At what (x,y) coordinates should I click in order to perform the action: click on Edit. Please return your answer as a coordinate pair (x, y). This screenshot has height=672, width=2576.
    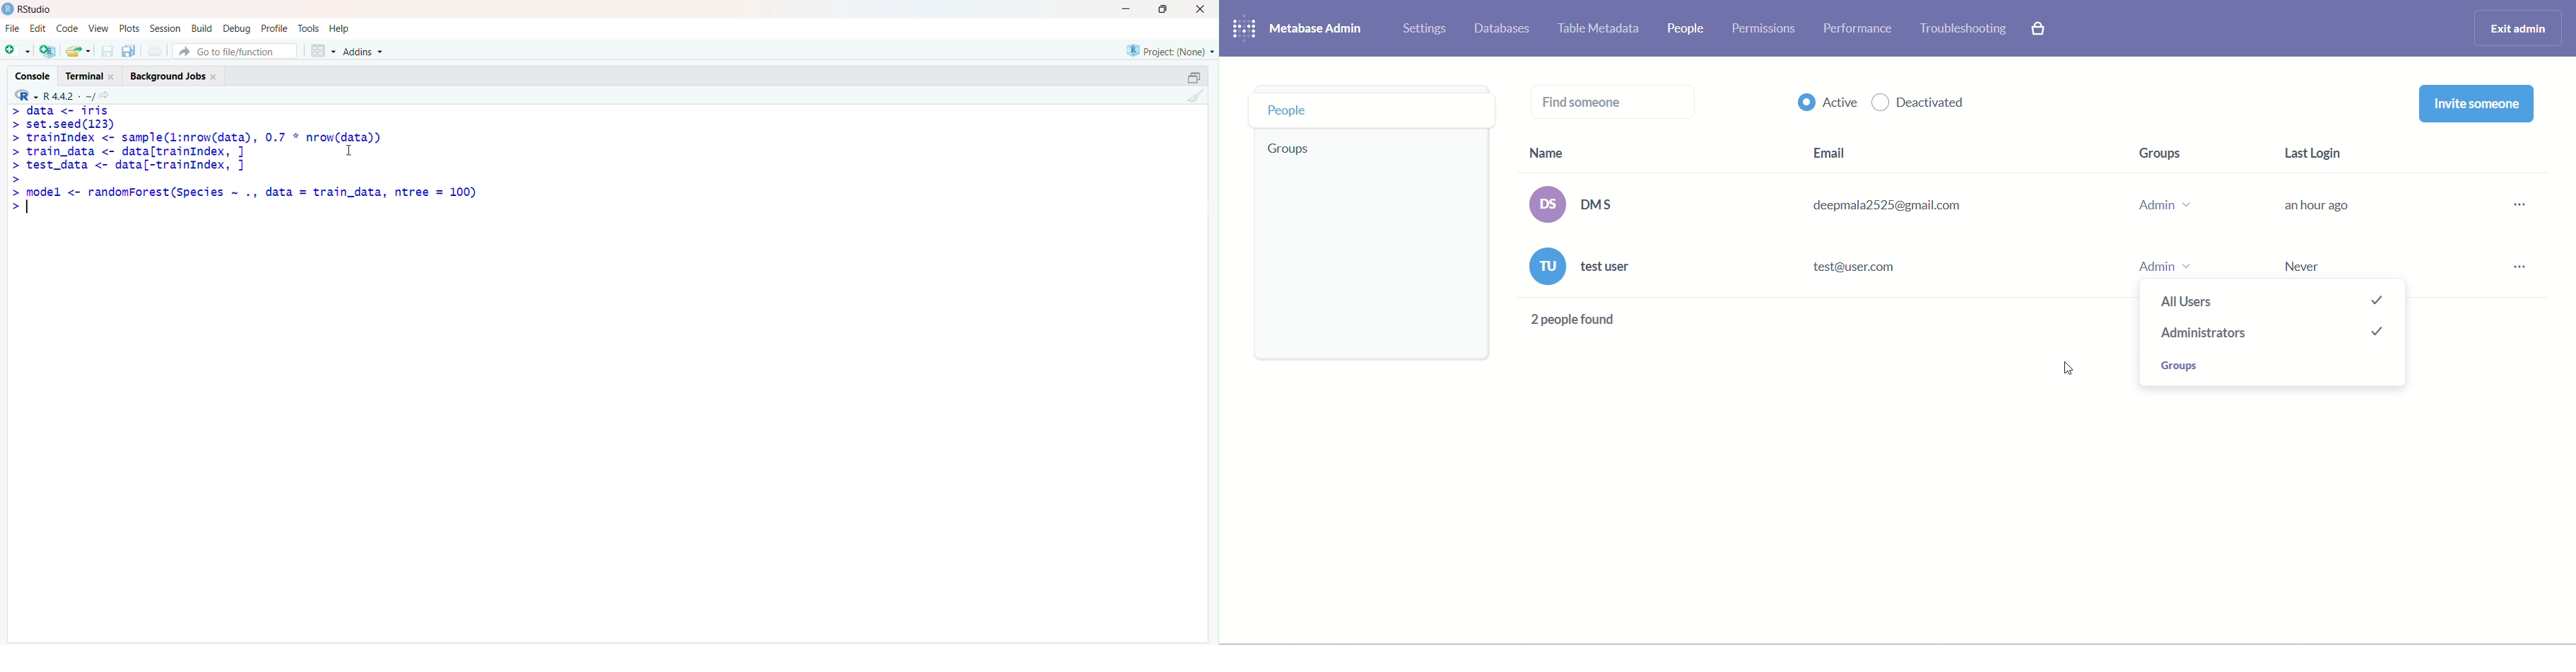
    Looking at the image, I should click on (38, 27).